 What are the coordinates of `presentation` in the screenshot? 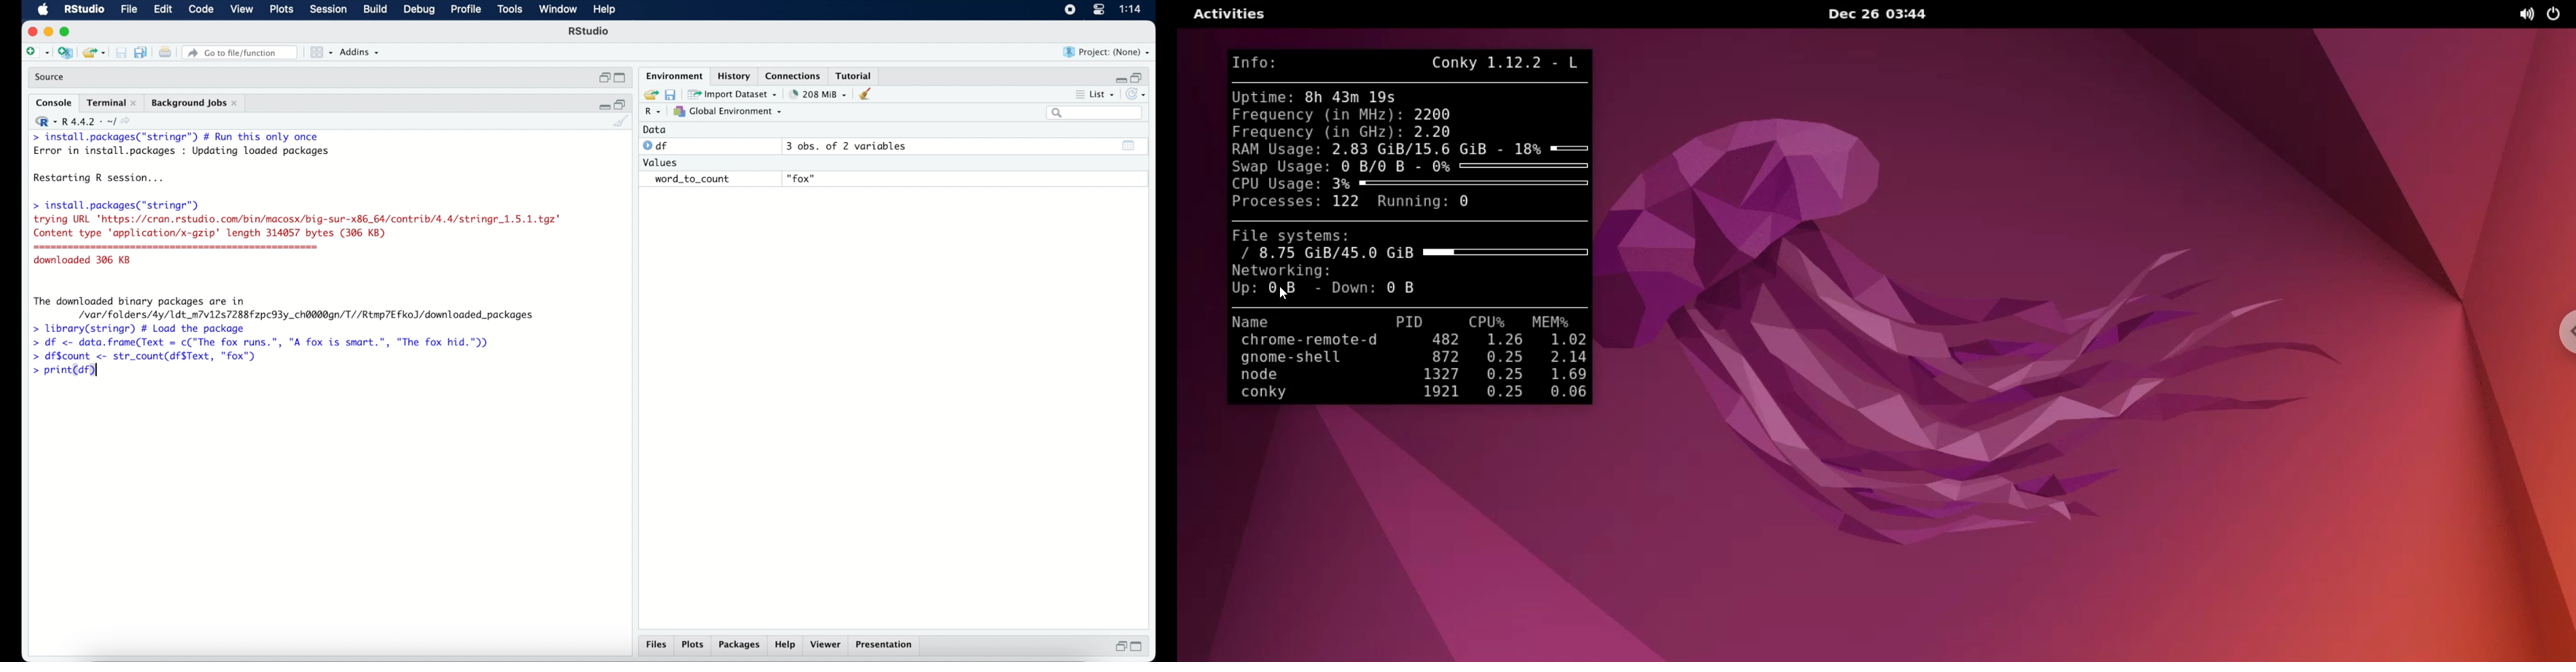 It's located at (886, 646).